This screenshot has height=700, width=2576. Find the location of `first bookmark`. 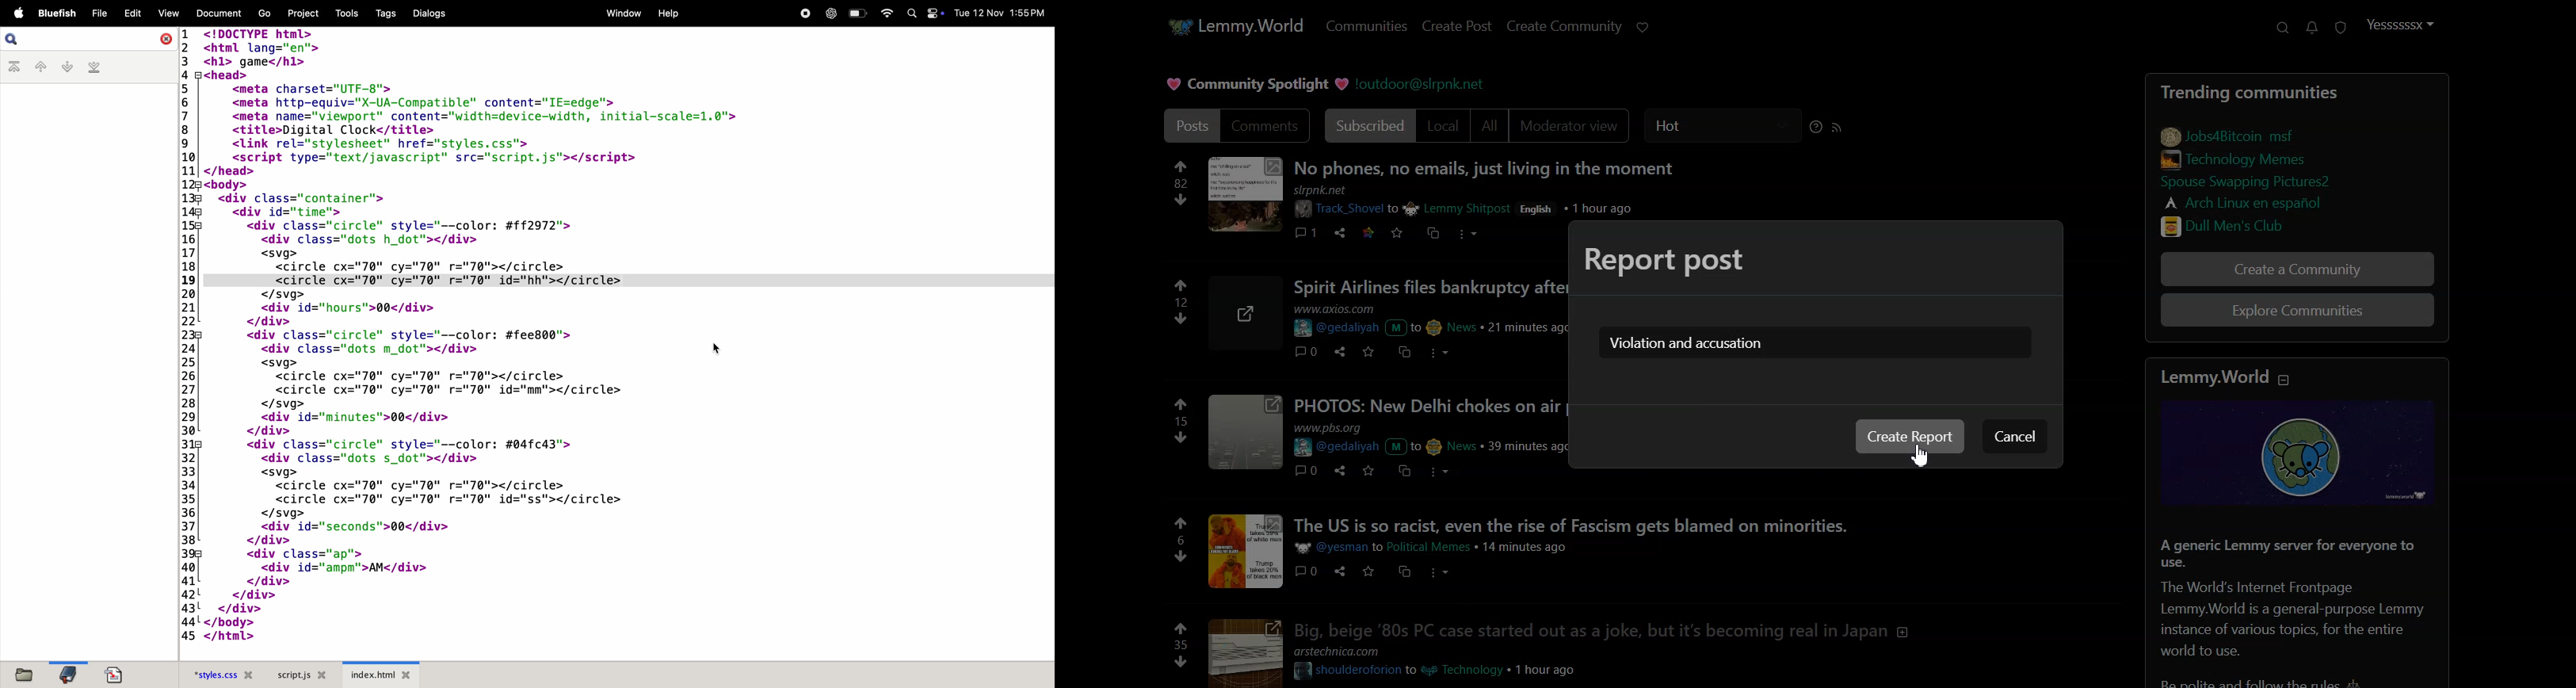

first bookmark is located at coordinates (14, 68).